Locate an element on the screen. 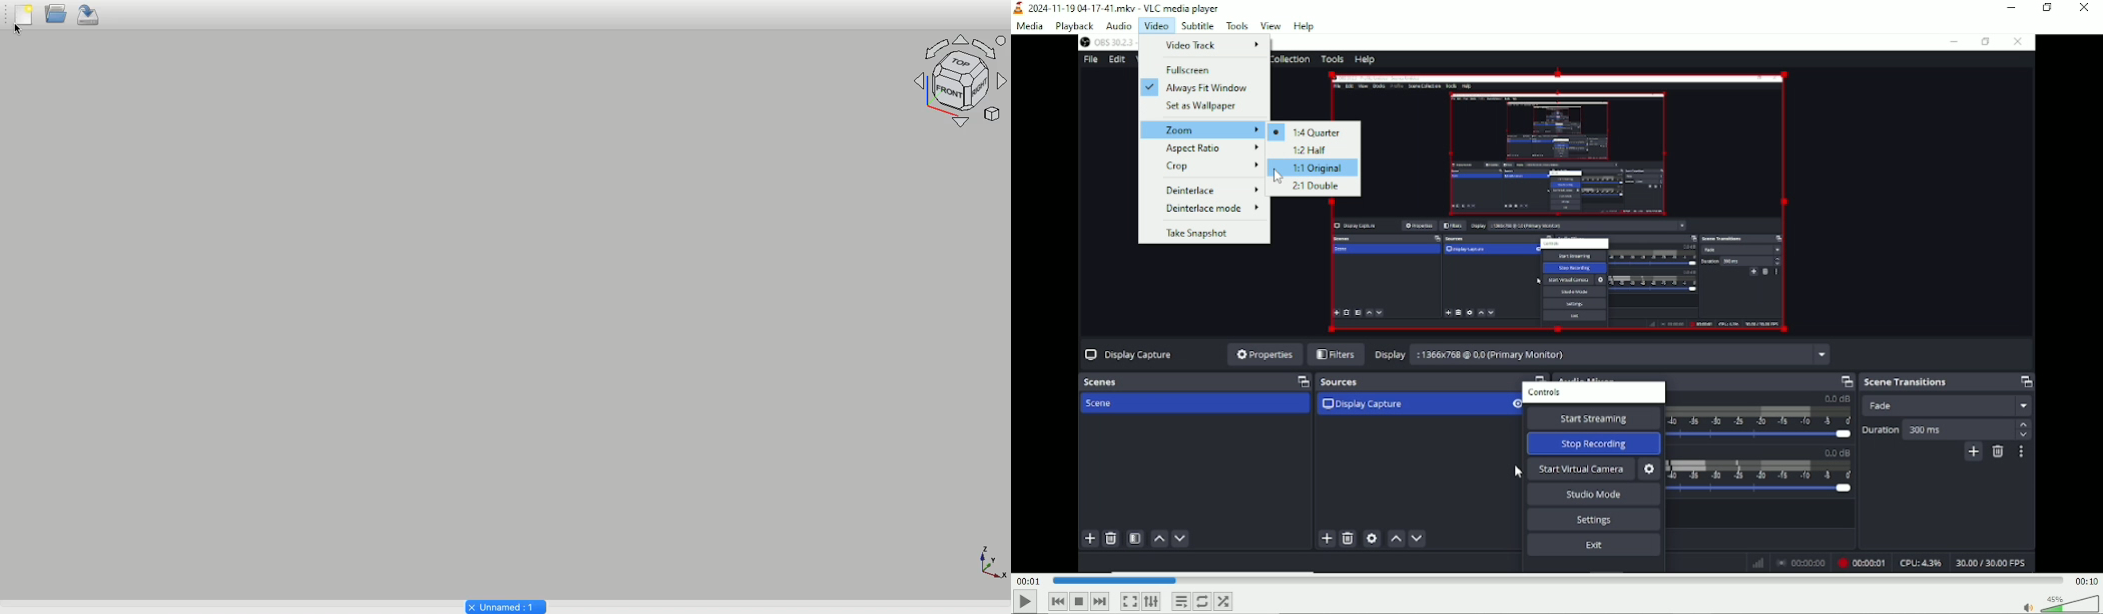   is located at coordinates (1129, 601).